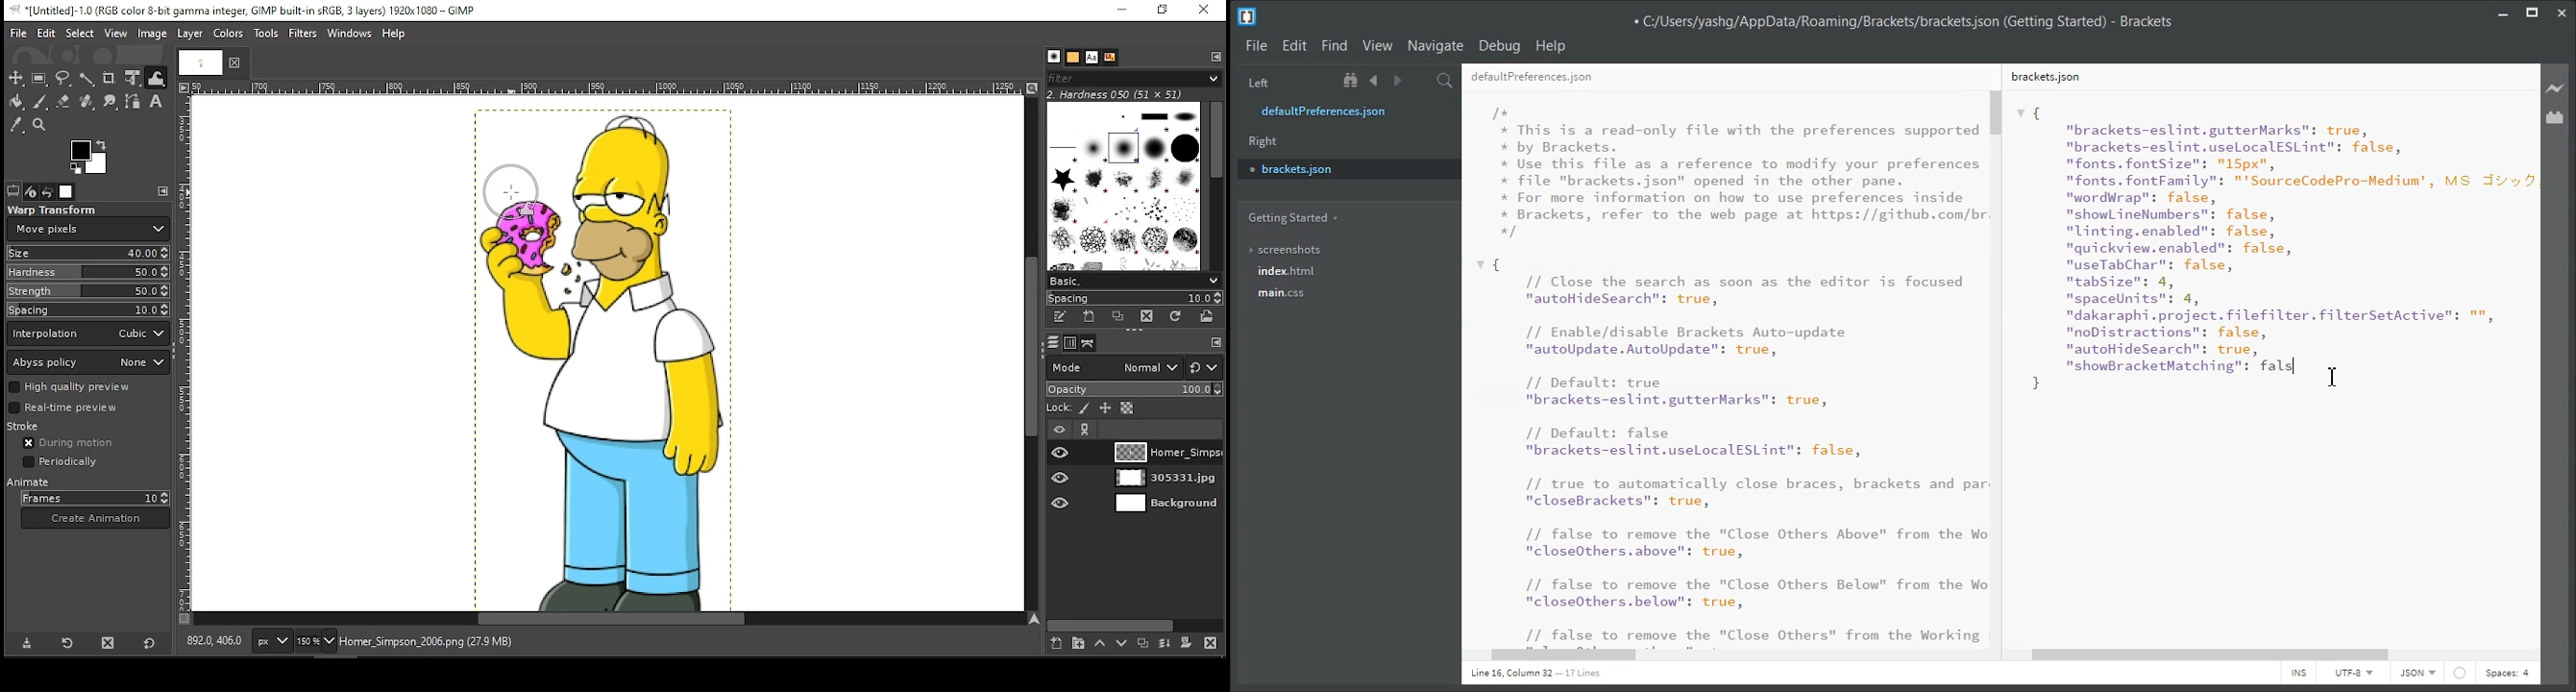 Image resolution: width=2576 pixels, height=700 pixels. What do you see at coordinates (1500, 47) in the screenshot?
I see `Debug` at bounding box center [1500, 47].